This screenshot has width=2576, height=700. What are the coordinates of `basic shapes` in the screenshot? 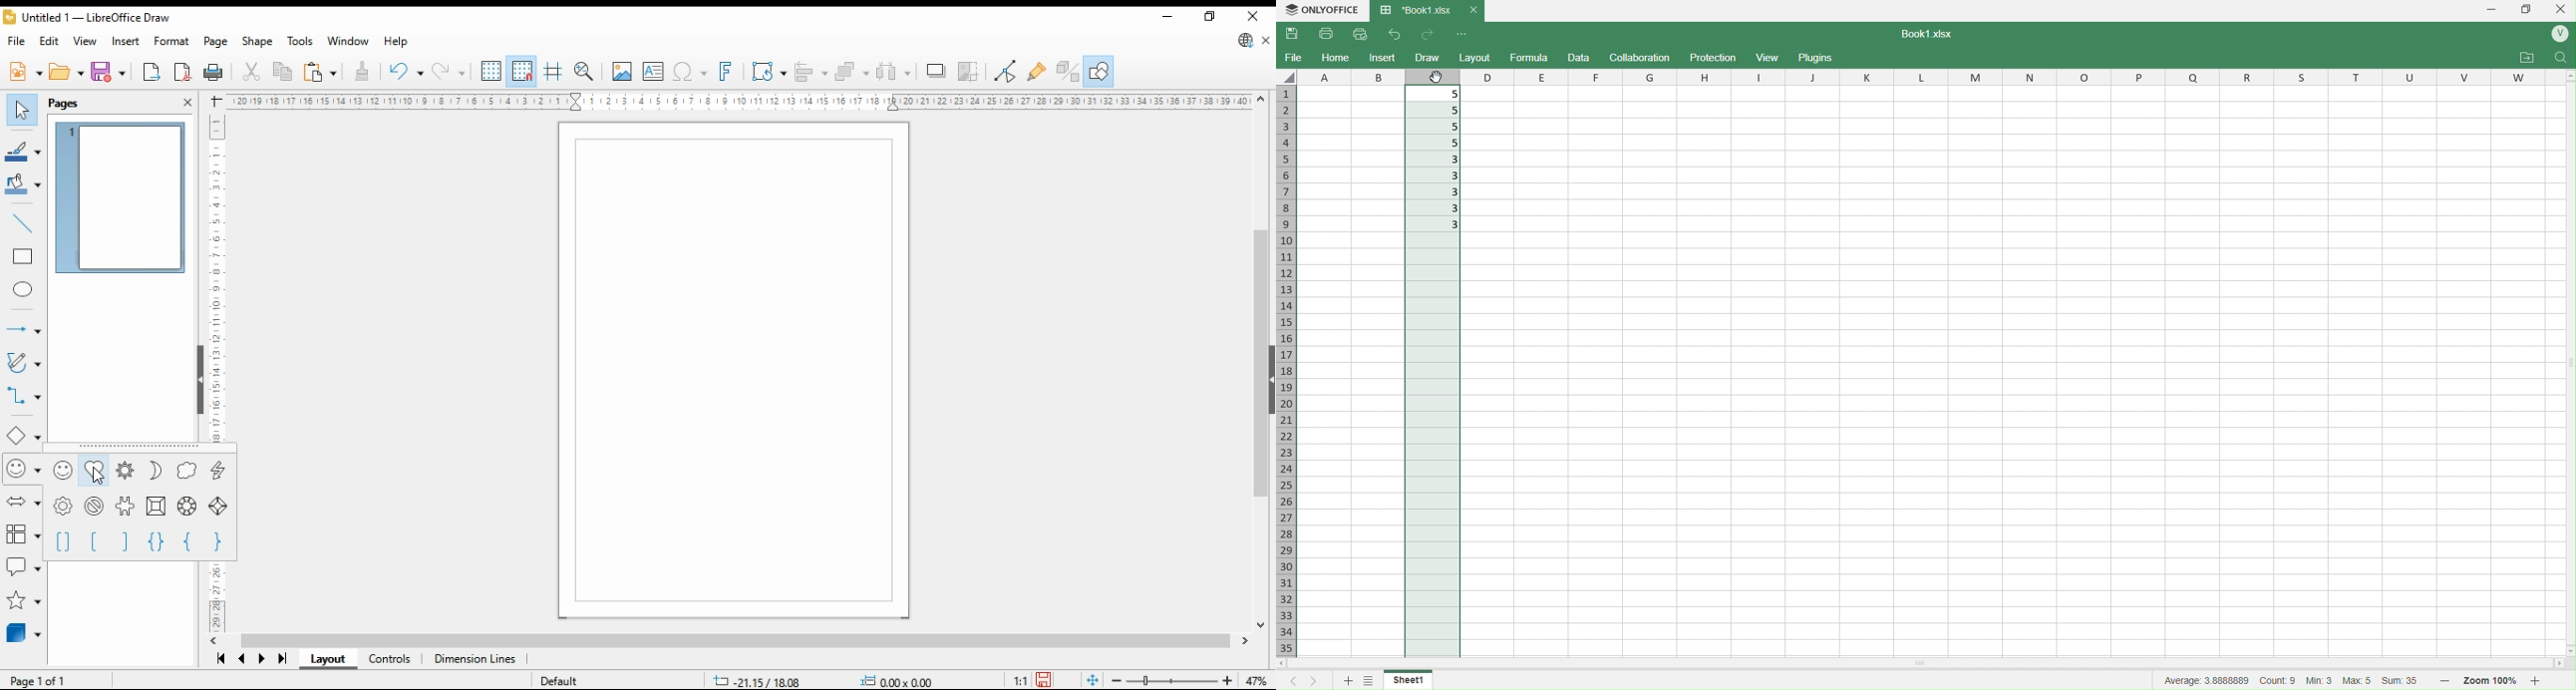 It's located at (23, 435).